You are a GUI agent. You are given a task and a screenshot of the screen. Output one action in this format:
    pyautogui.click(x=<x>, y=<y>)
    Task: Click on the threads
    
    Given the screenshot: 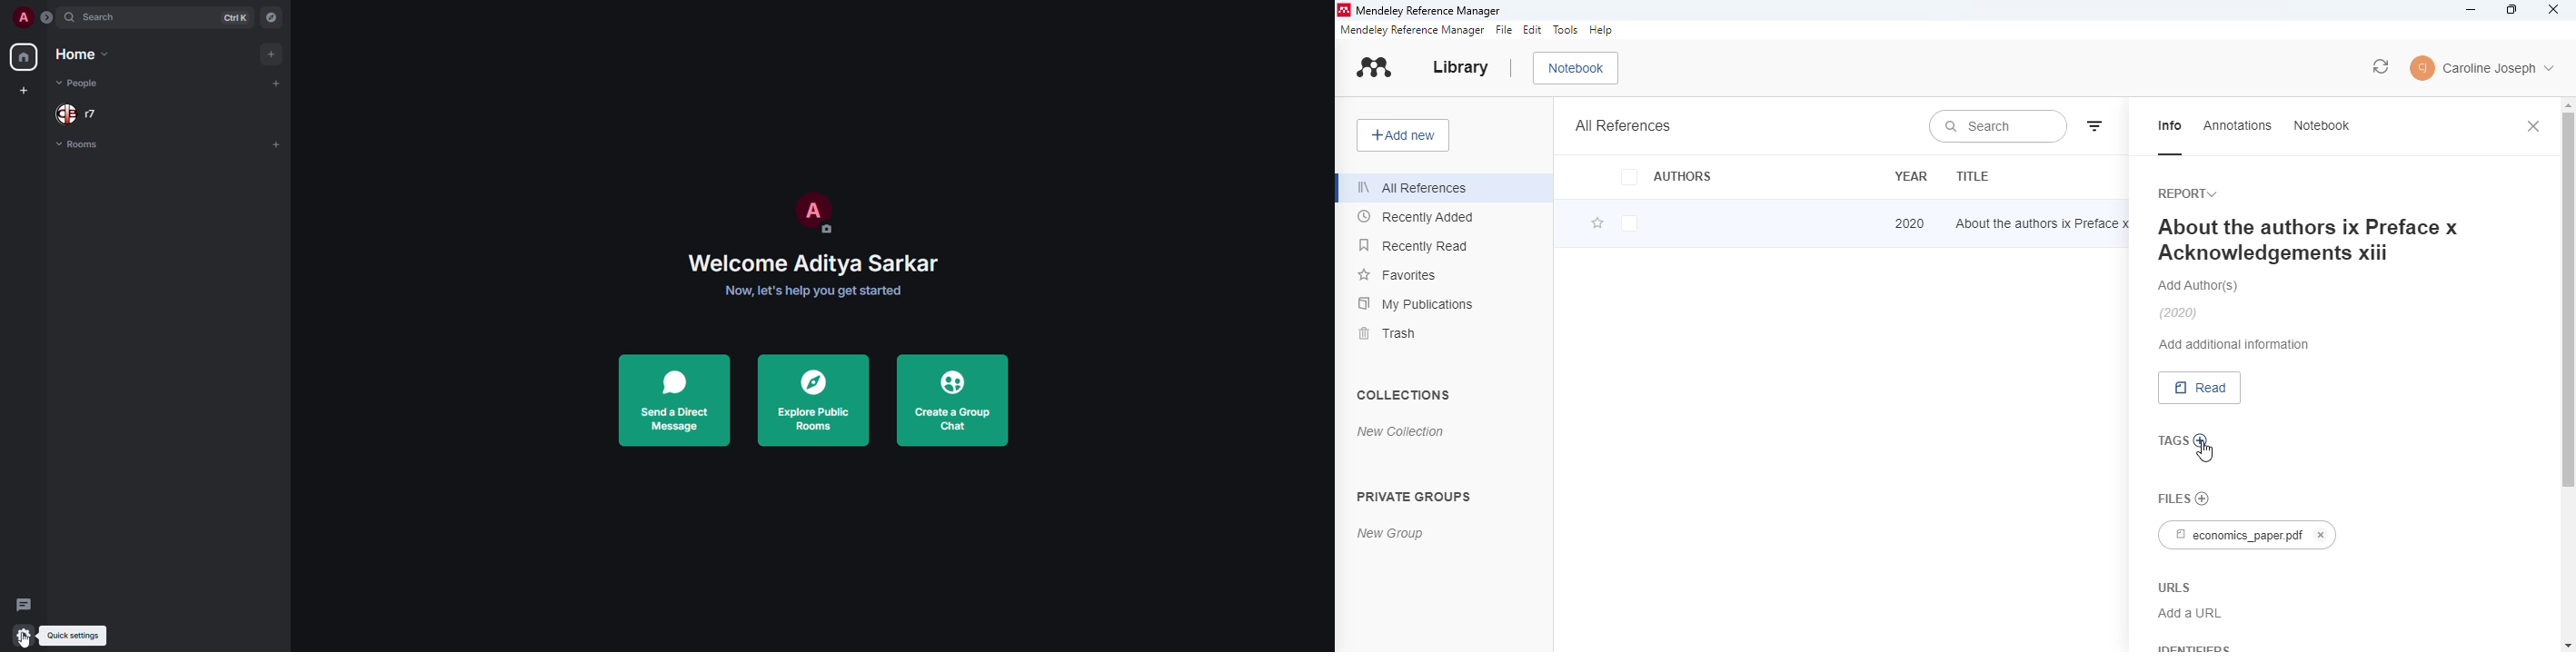 What is the action you would take?
    pyautogui.click(x=25, y=603)
    